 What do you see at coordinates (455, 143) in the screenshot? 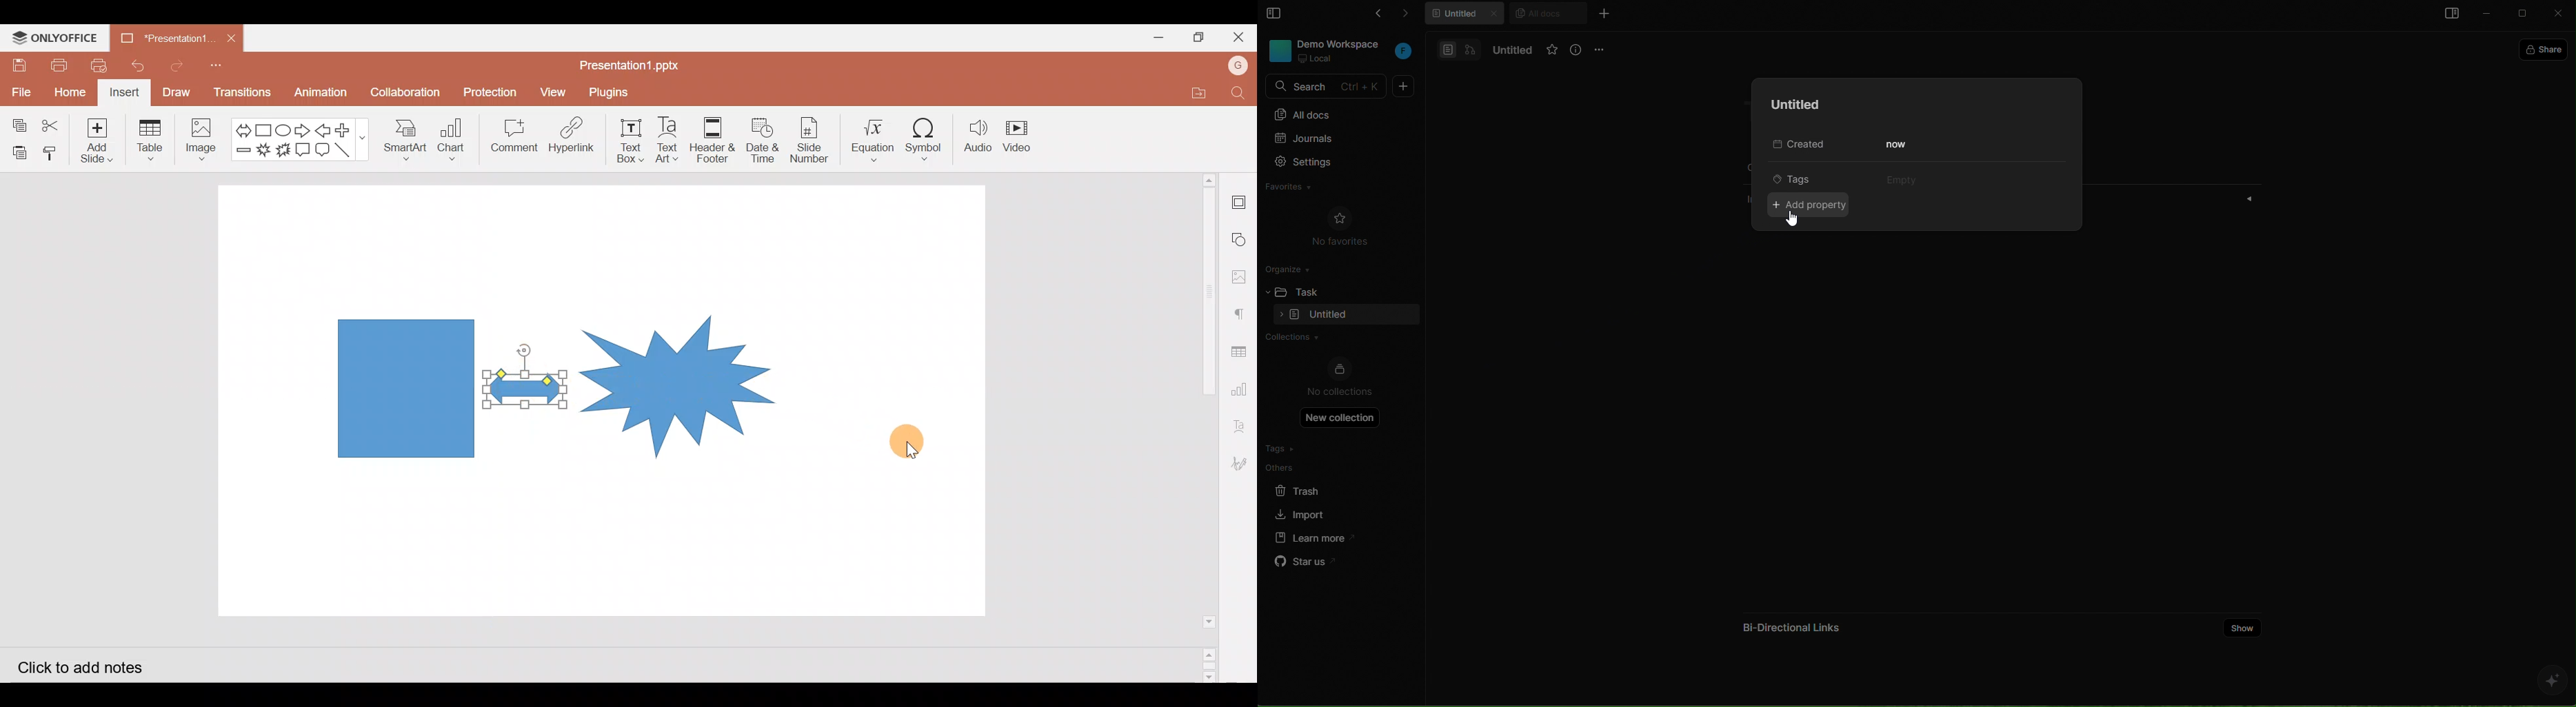
I see `Chart` at bounding box center [455, 143].